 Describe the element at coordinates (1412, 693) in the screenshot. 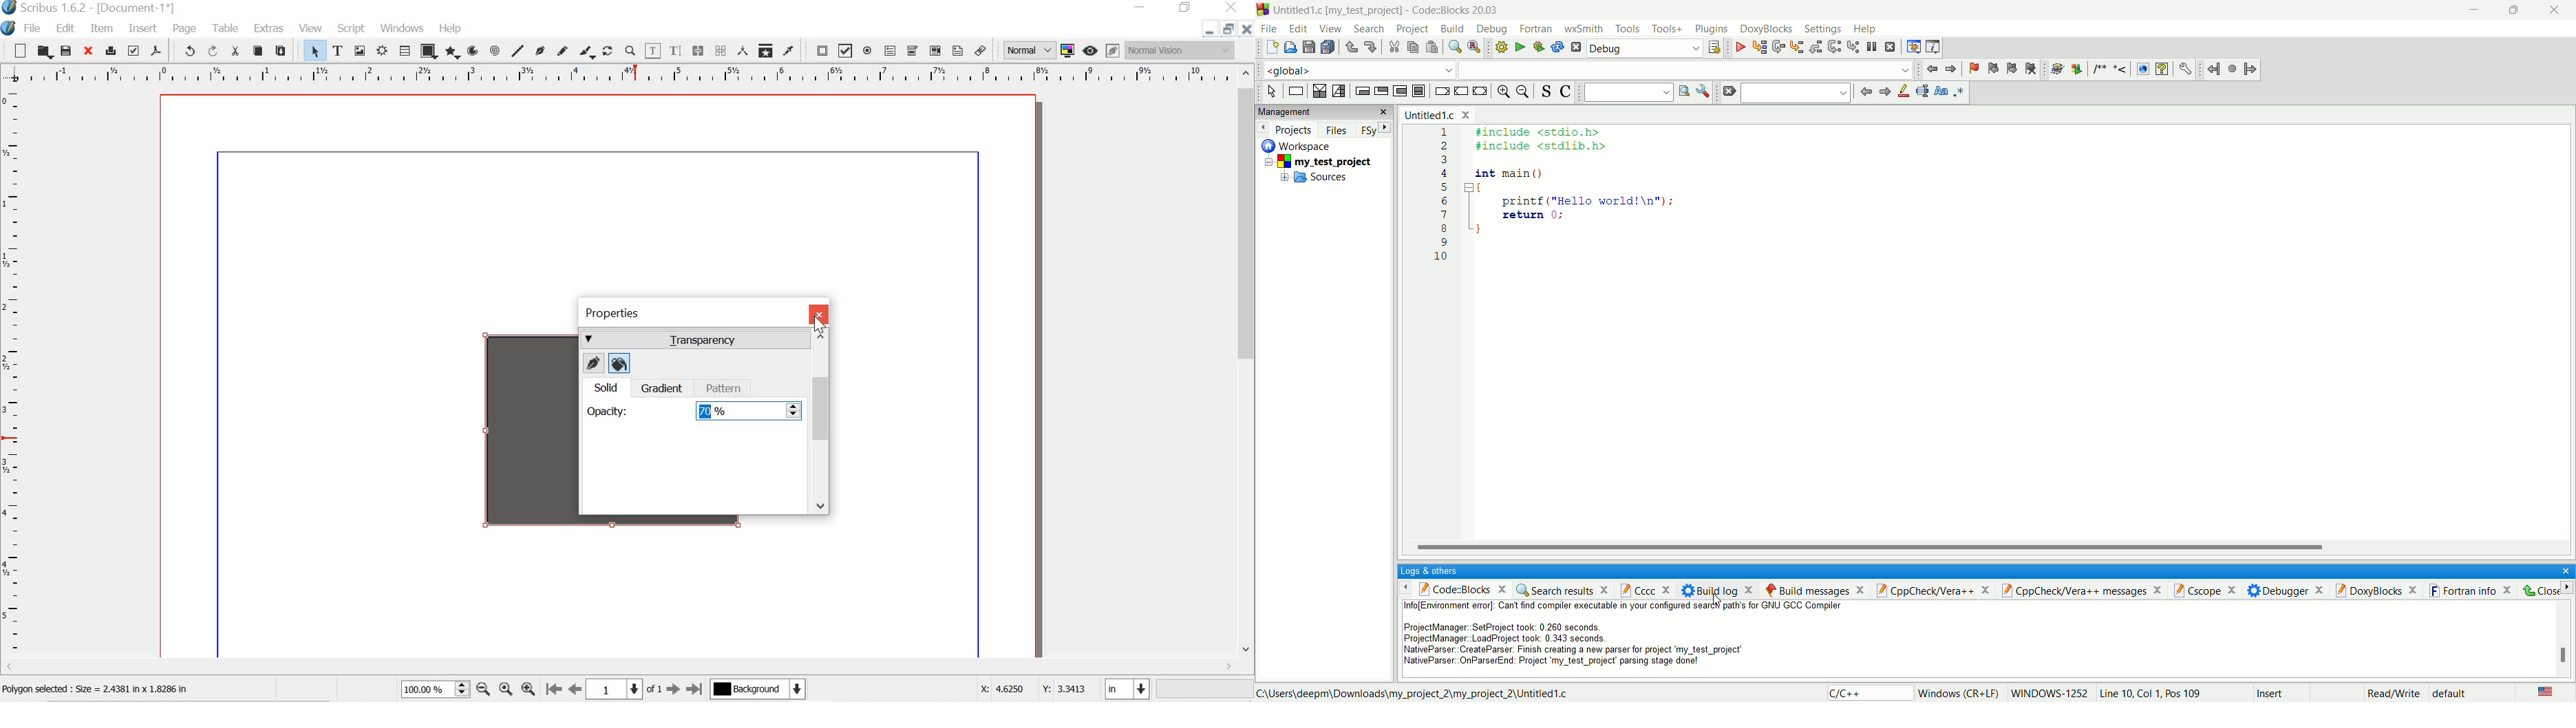

I see `location` at that location.